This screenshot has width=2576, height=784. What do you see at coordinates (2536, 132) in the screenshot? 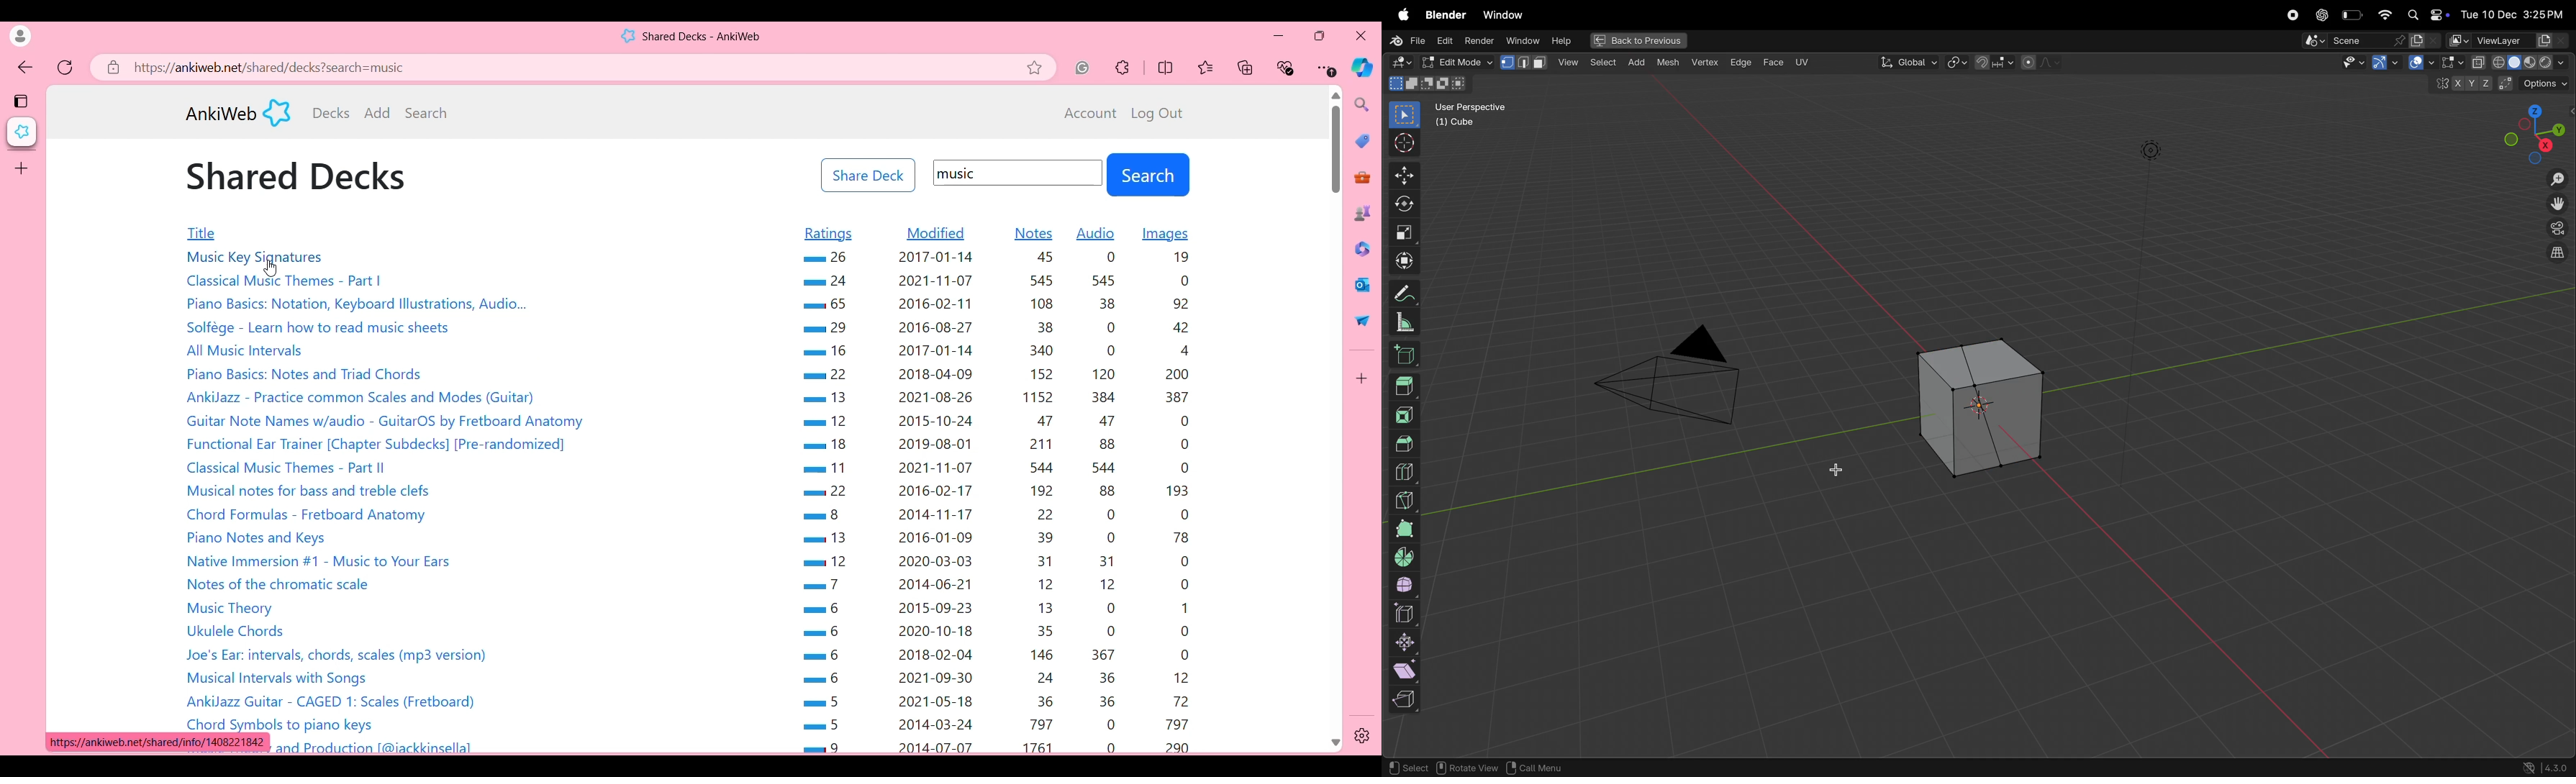
I see `View point` at bounding box center [2536, 132].